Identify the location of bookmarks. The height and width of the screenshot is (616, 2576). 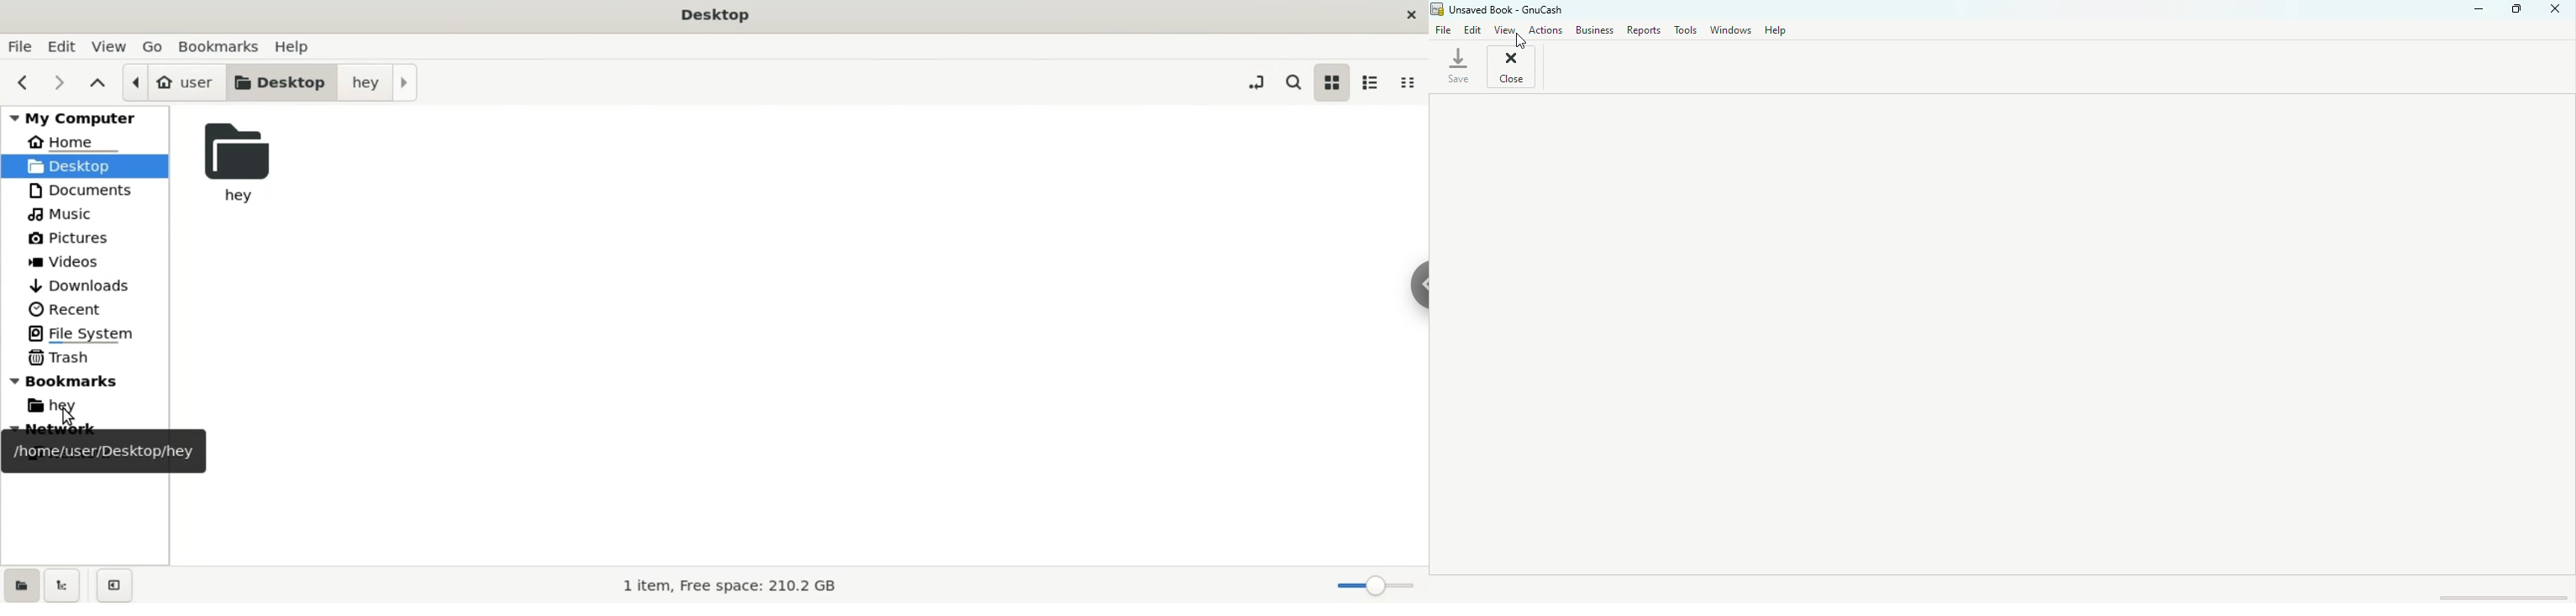
(220, 48).